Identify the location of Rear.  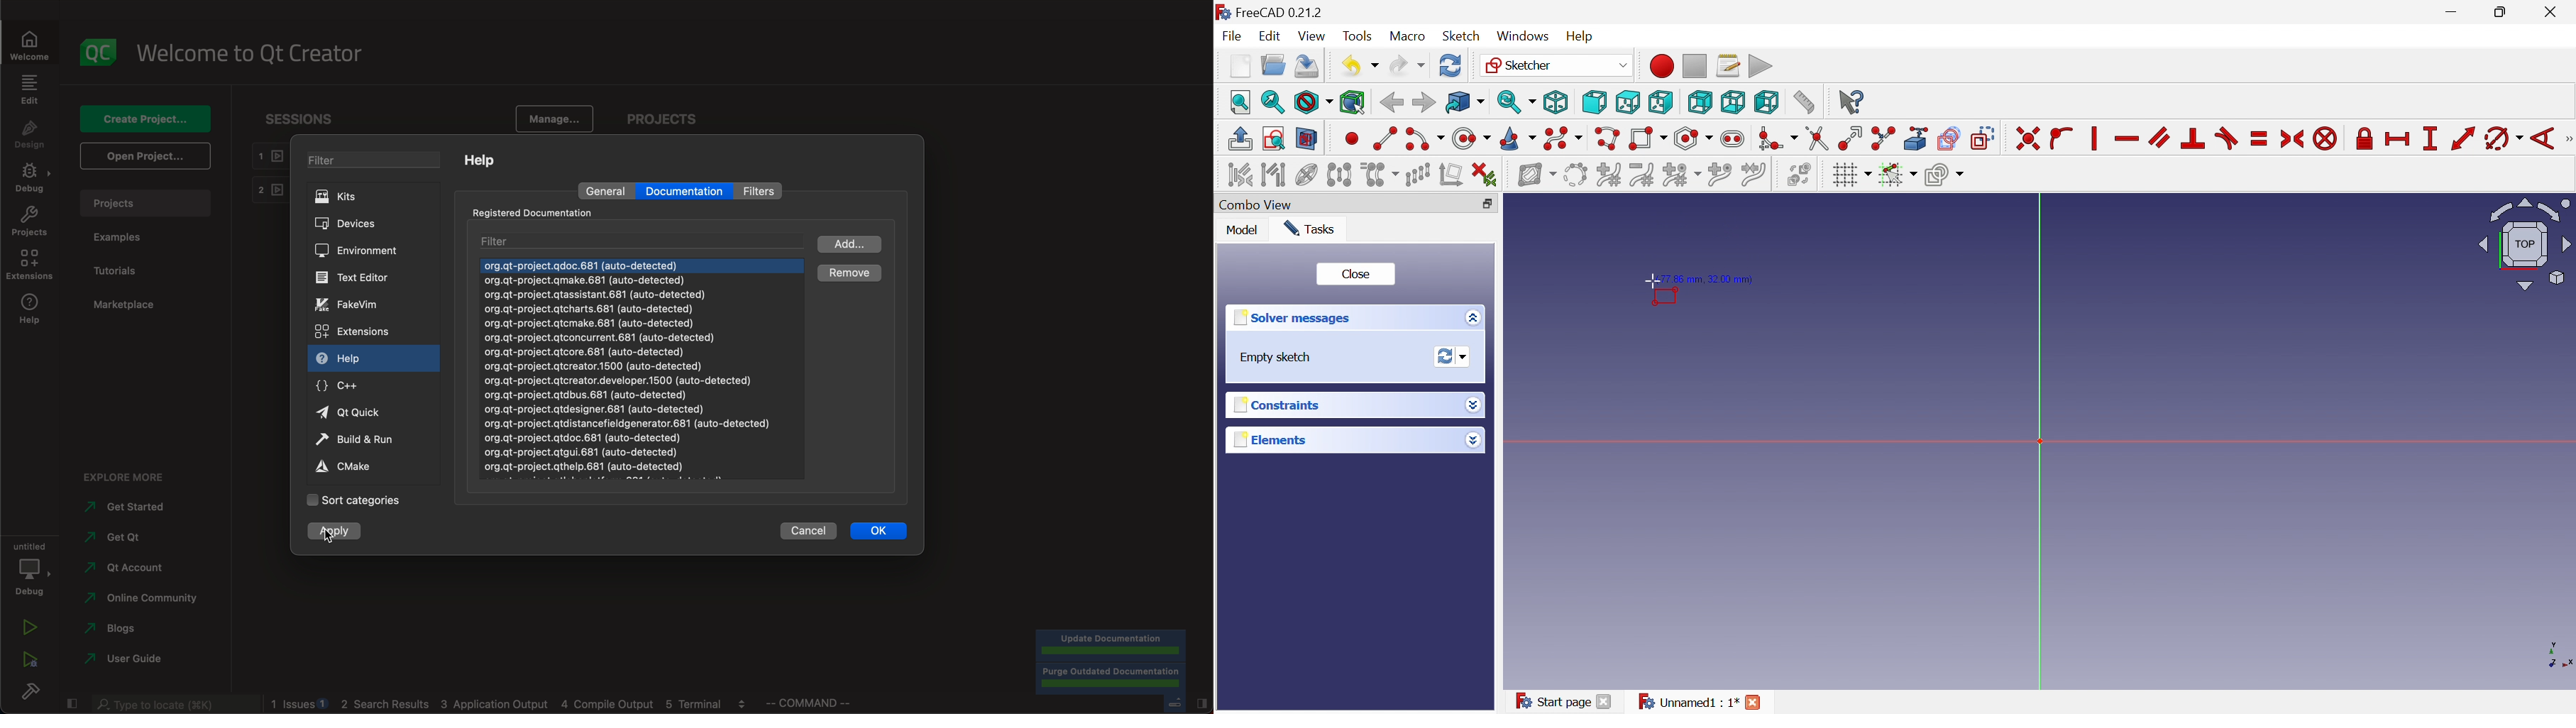
(1699, 102).